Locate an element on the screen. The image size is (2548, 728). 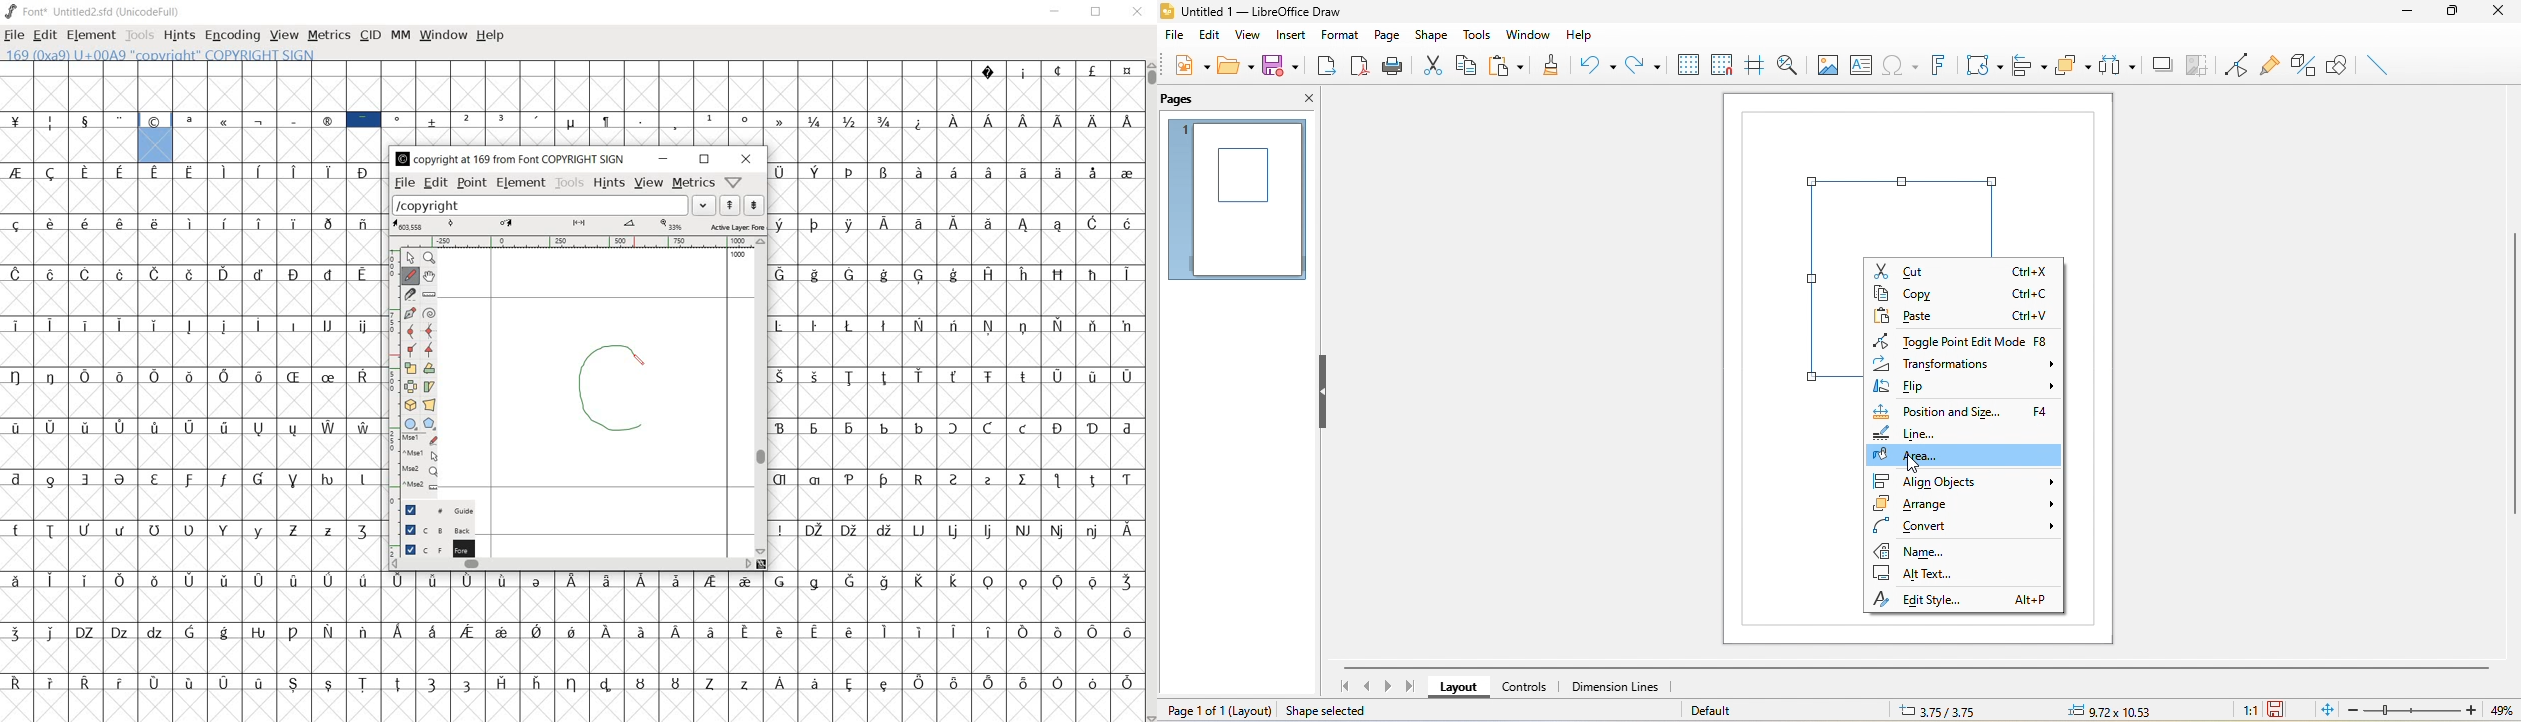
edit is located at coordinates (1209, 36).